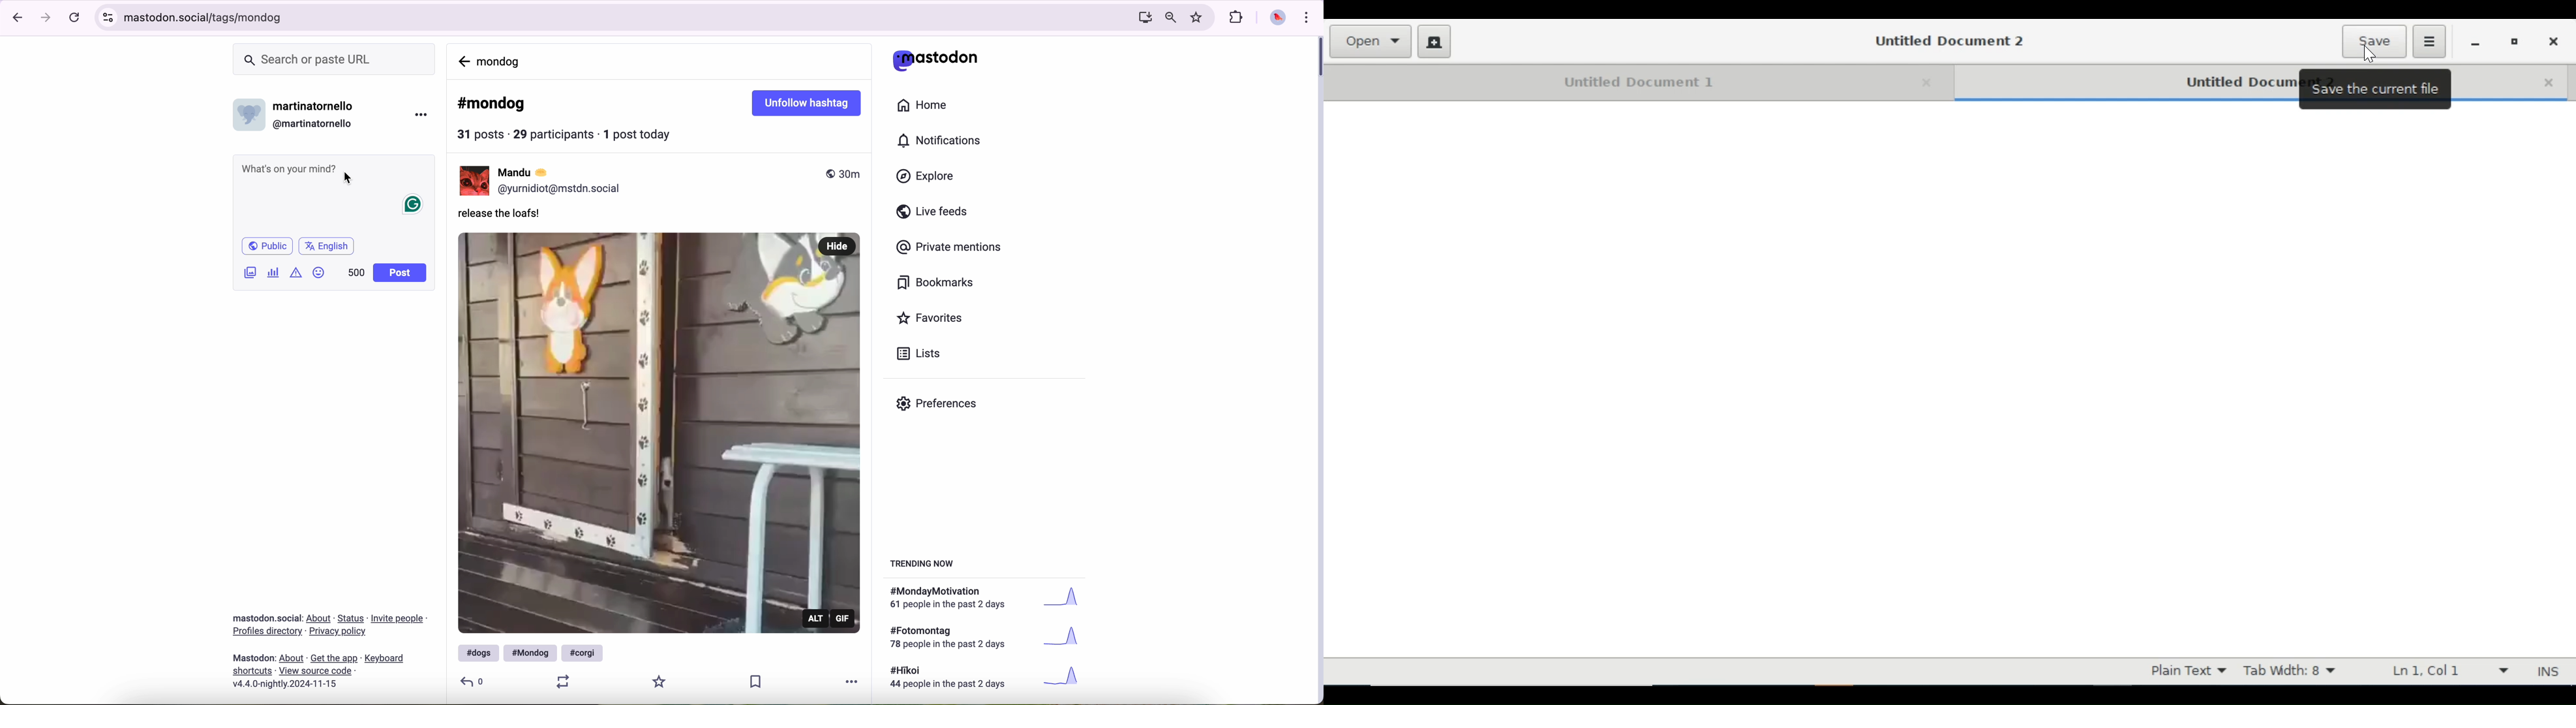  I want to click on retweet, so click(560, 681).